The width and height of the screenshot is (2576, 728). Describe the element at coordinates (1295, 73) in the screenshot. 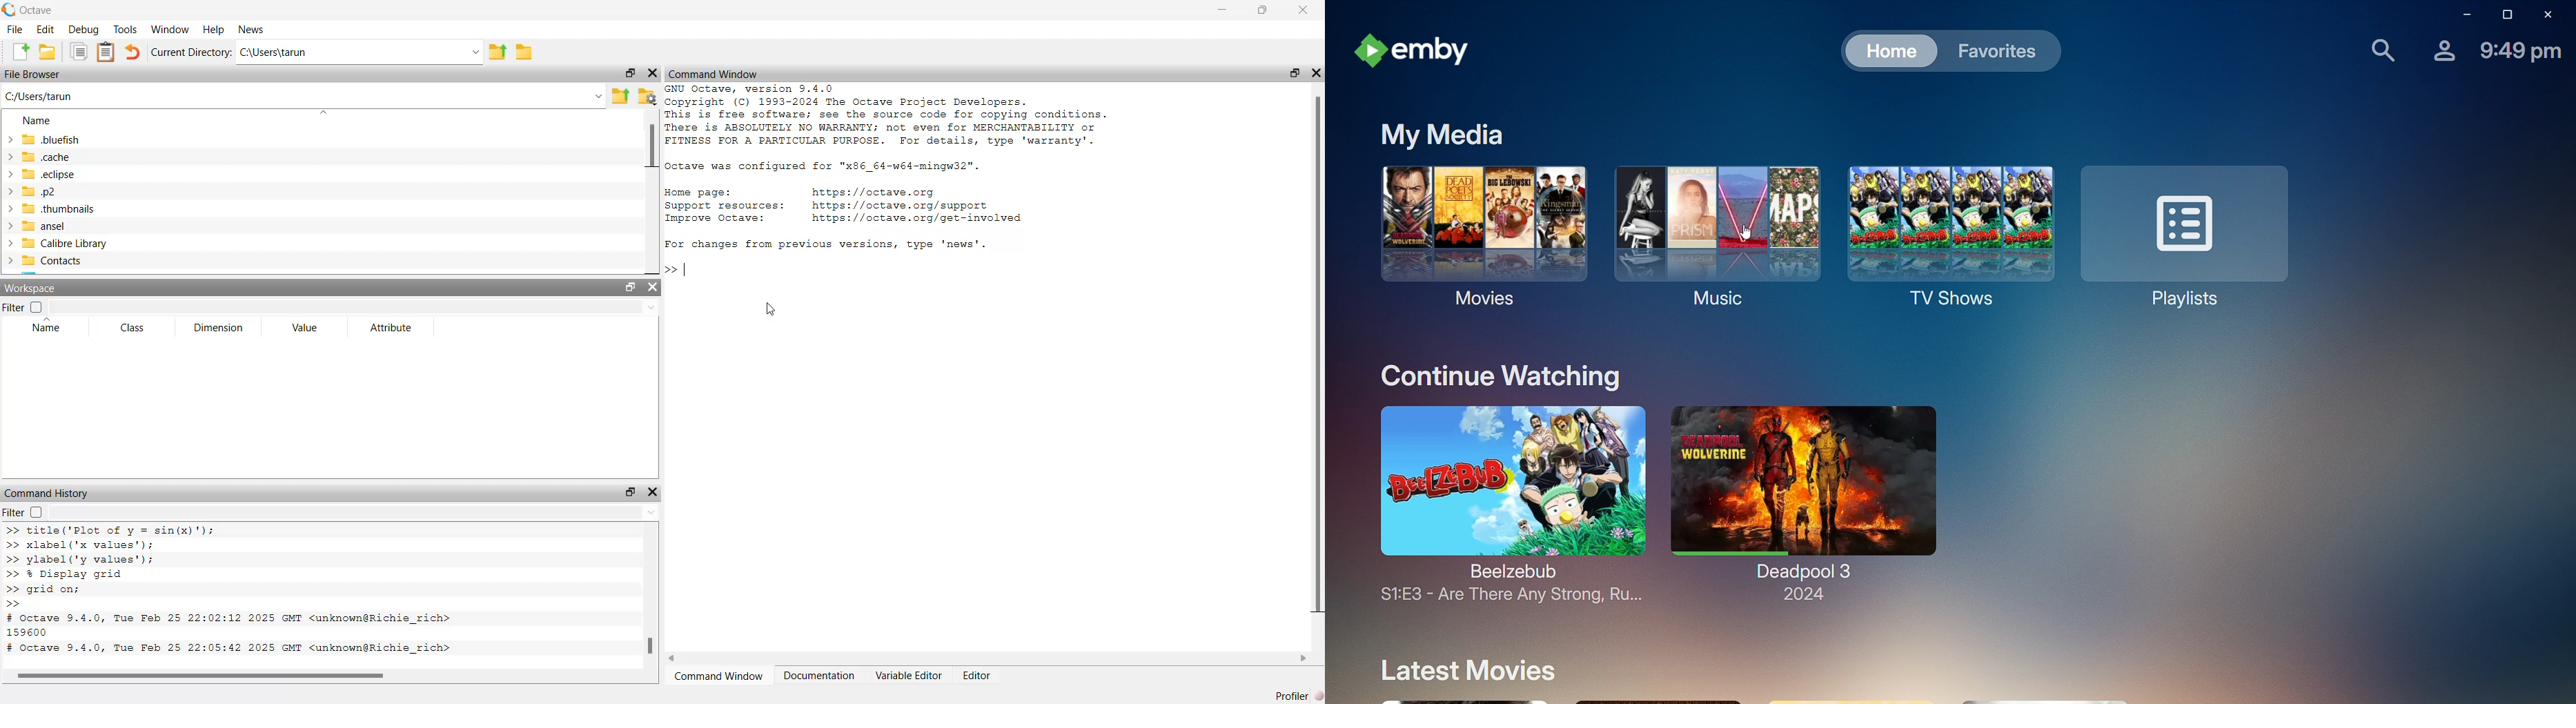

I see `resize` at that location.